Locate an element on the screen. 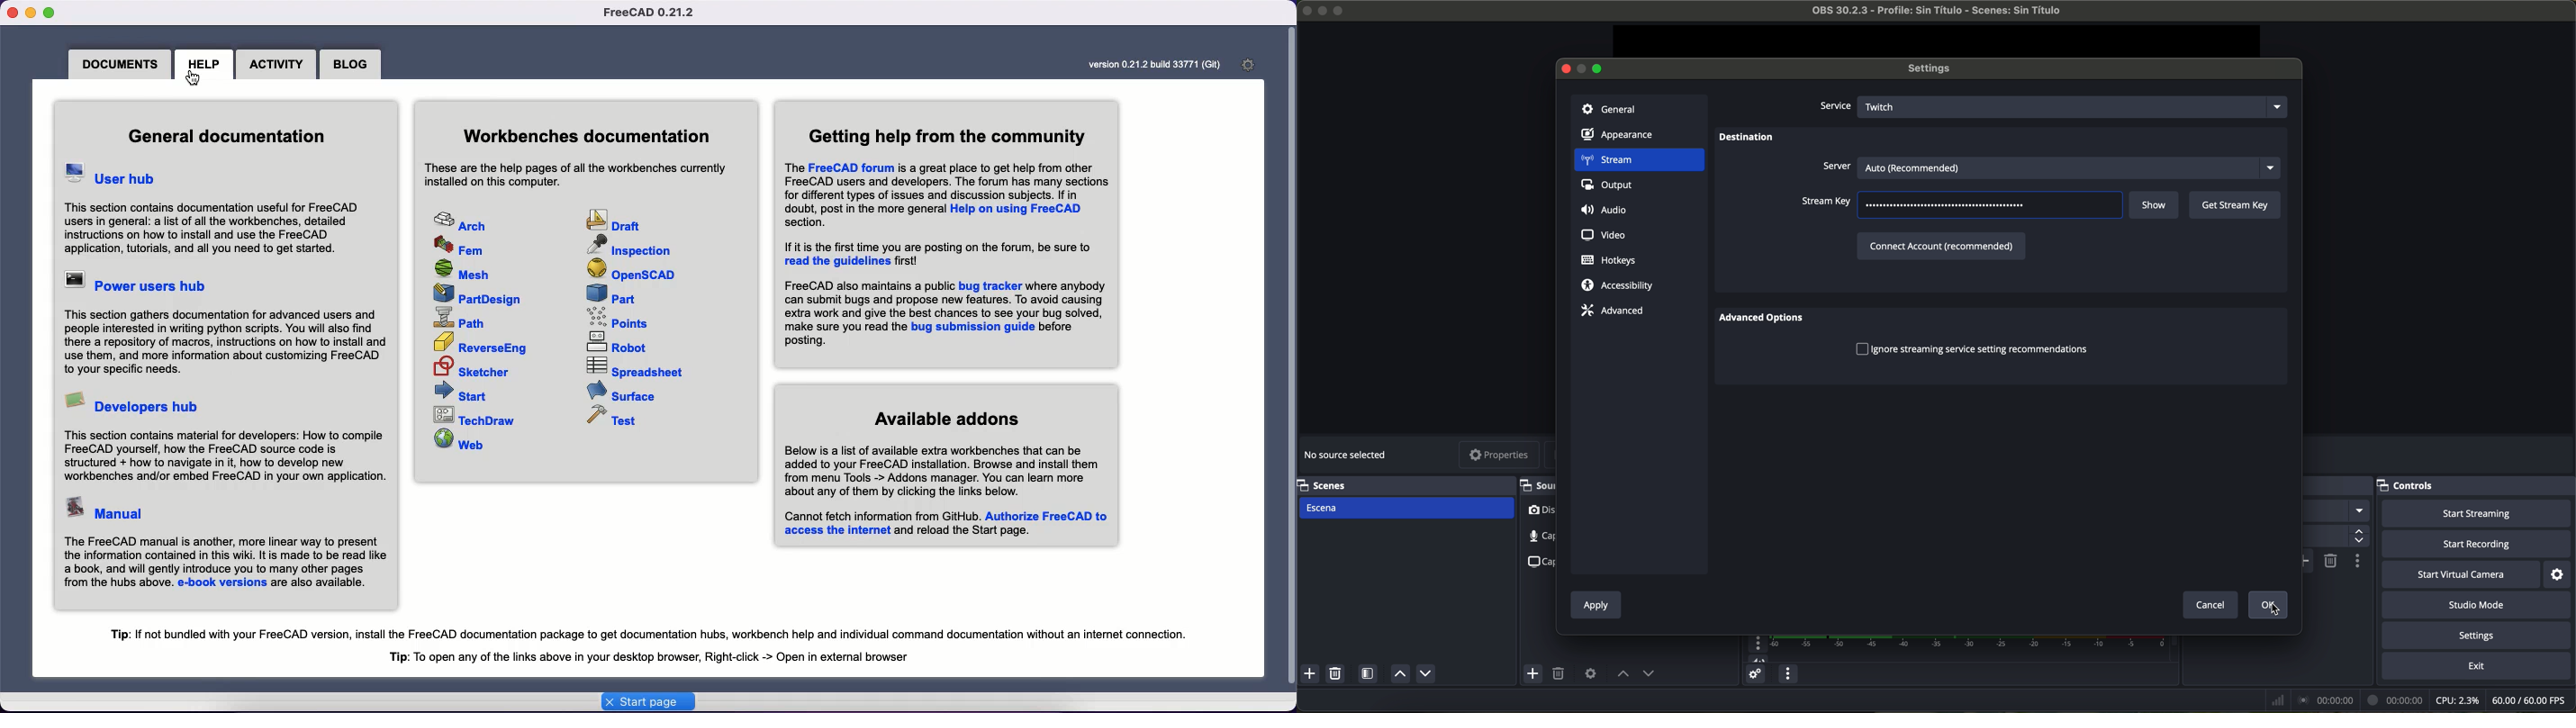 Image resolution: width=2576 pixels, height=728 pixels. password is located at coordinates (1951, 207).